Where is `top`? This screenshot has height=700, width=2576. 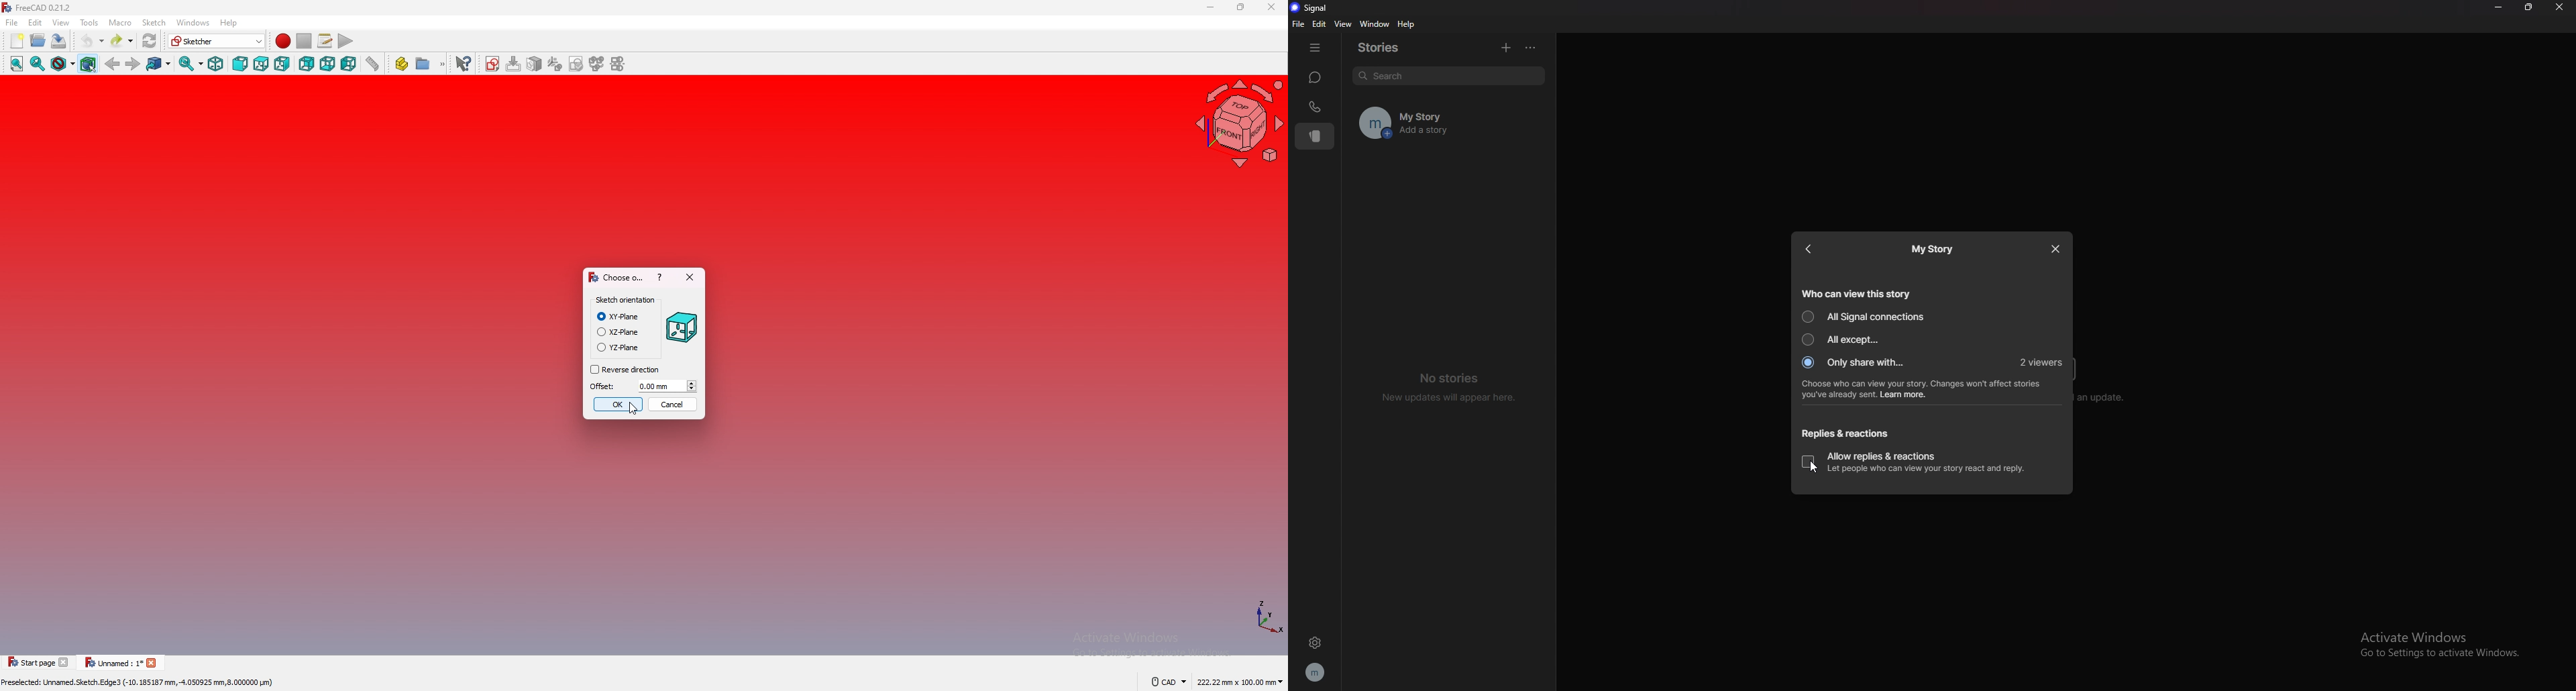
top is located at coordinates (261, 64).